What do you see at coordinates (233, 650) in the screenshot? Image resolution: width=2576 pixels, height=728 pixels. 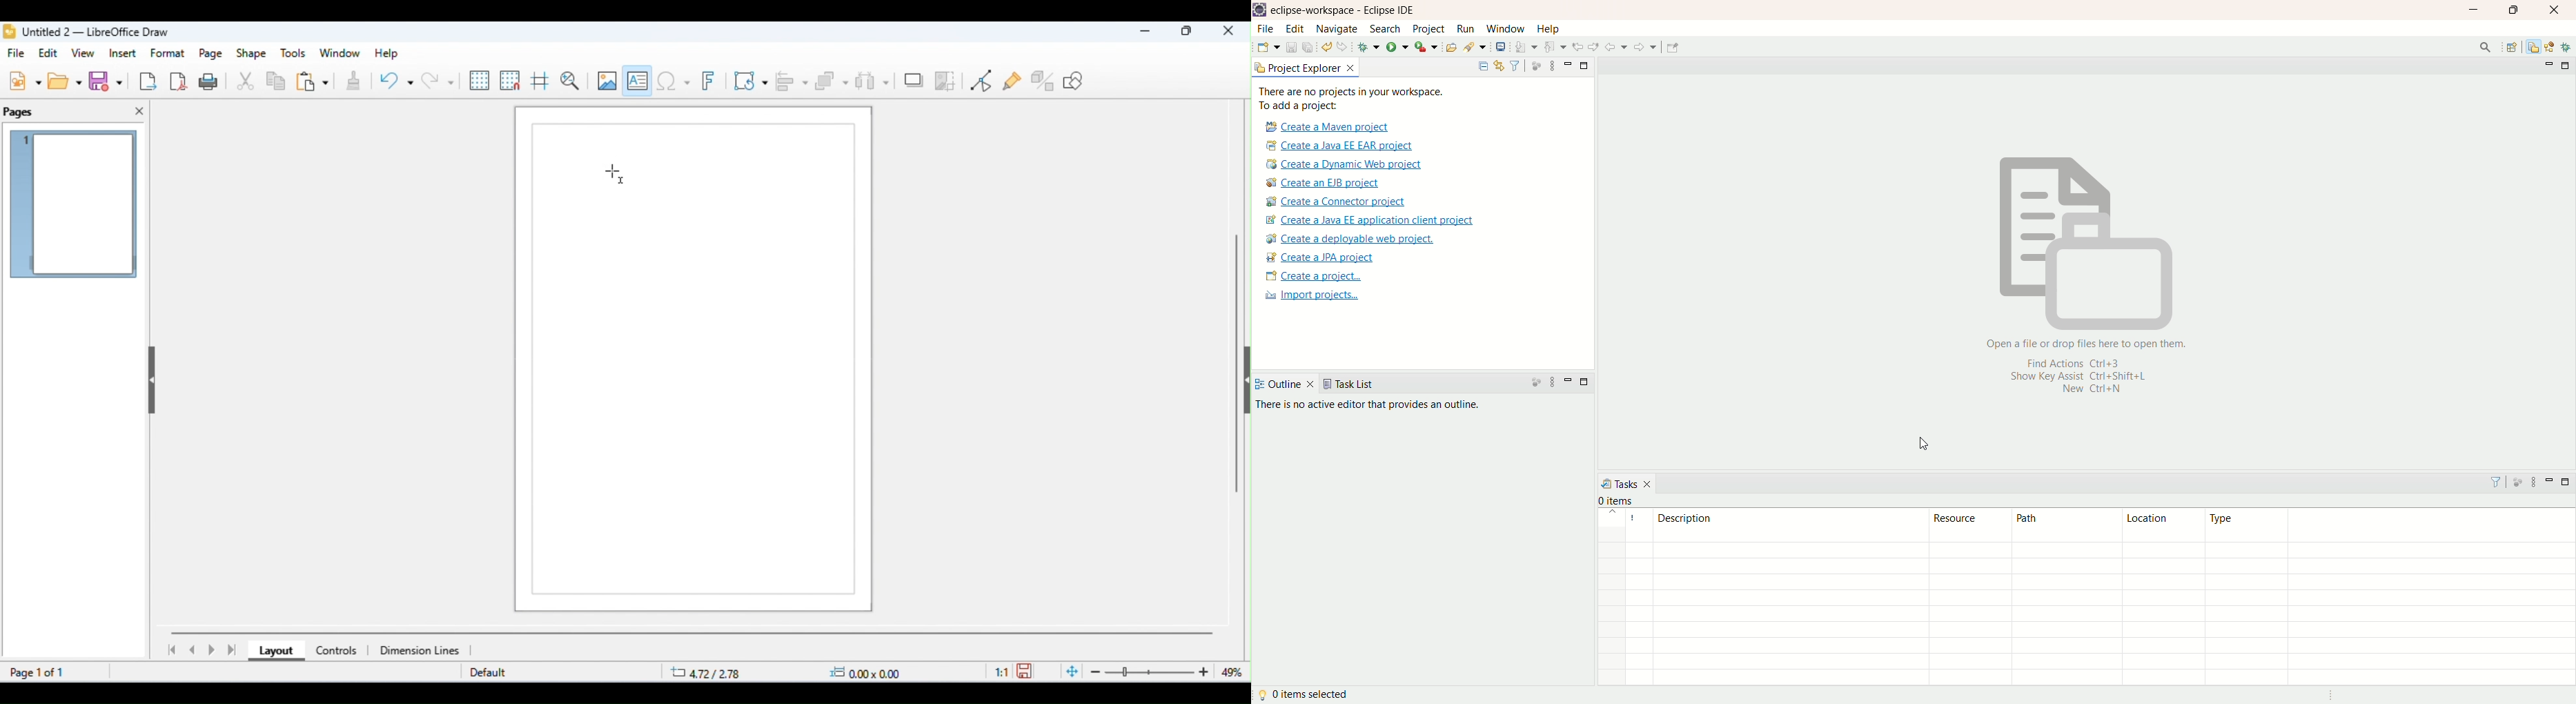 I see `last page` at bounding box center [233, 650].